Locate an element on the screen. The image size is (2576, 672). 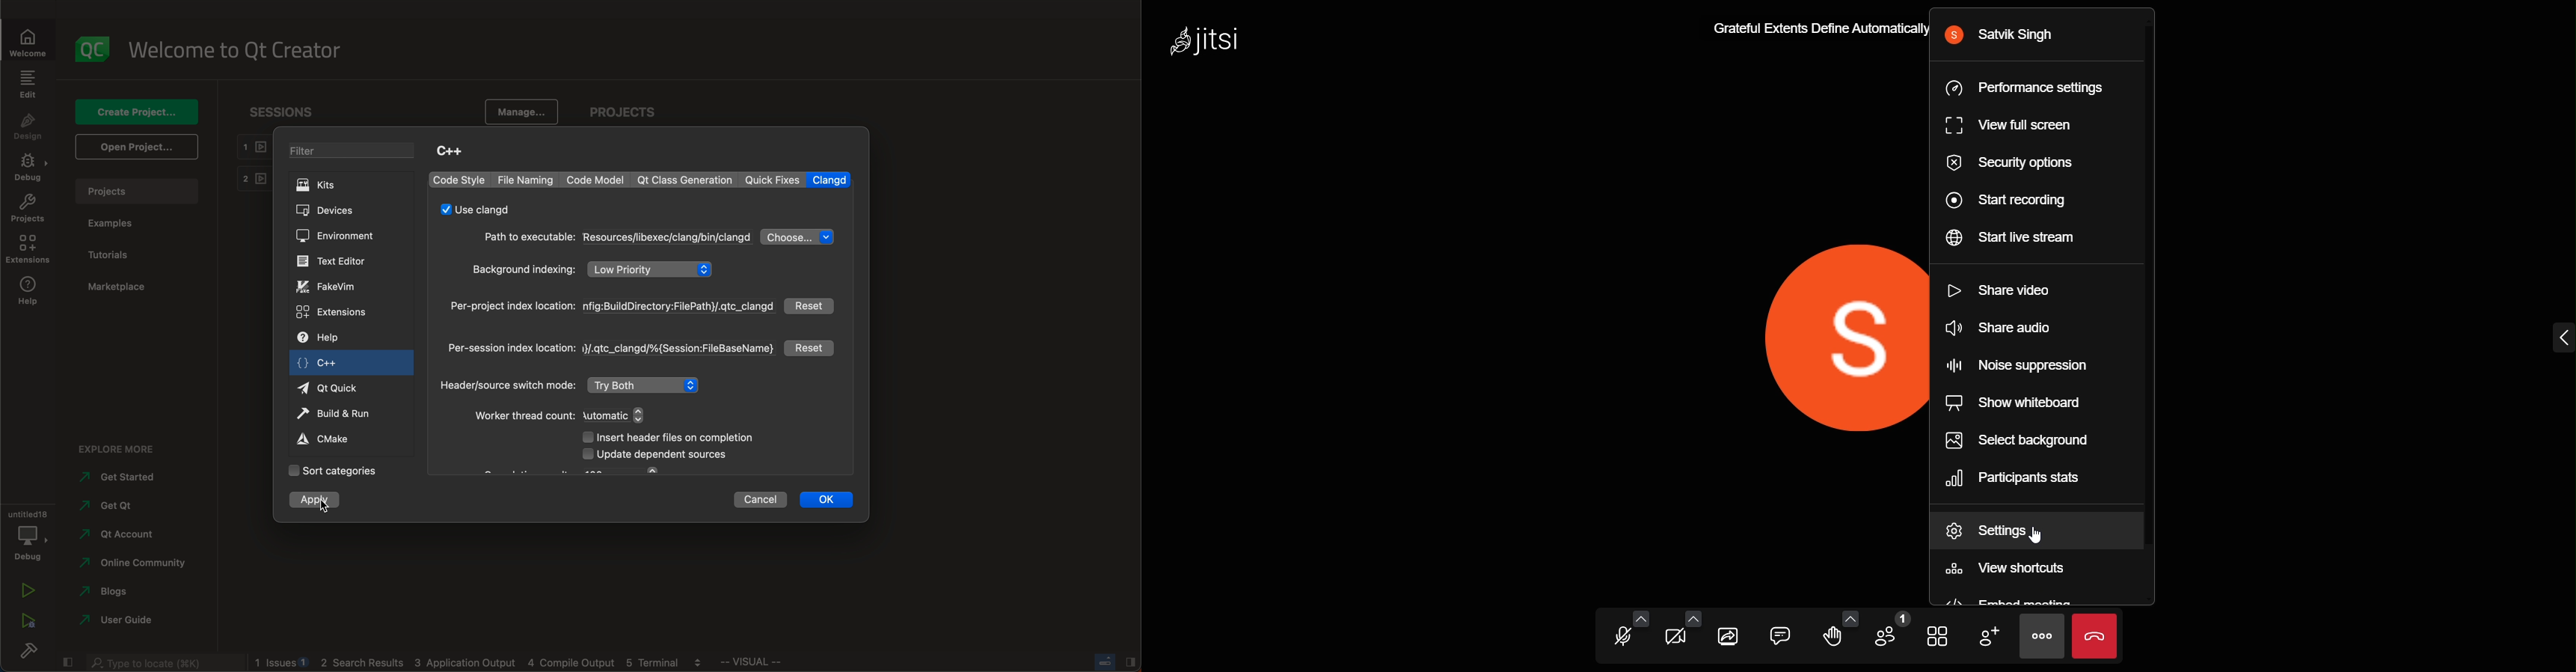
participants is located at coordinates (1892, 632).